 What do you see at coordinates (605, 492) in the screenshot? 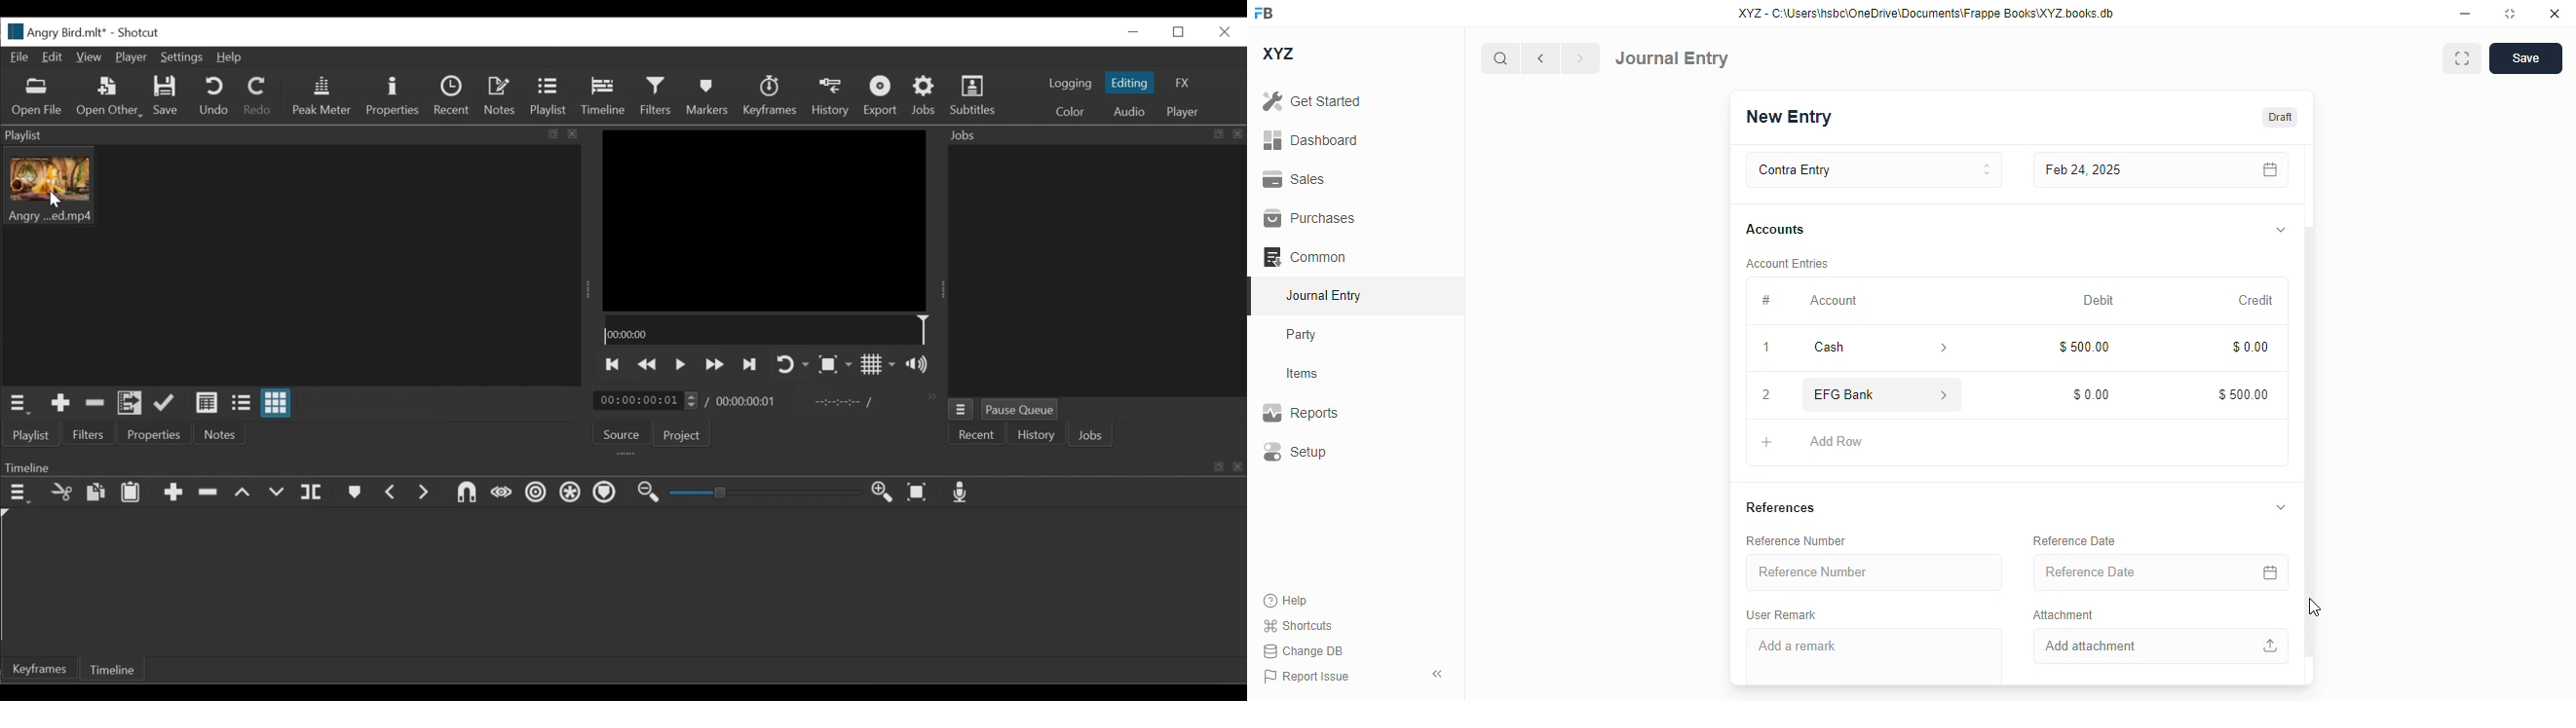
I see `Markers` at bounding box center [605, 492].